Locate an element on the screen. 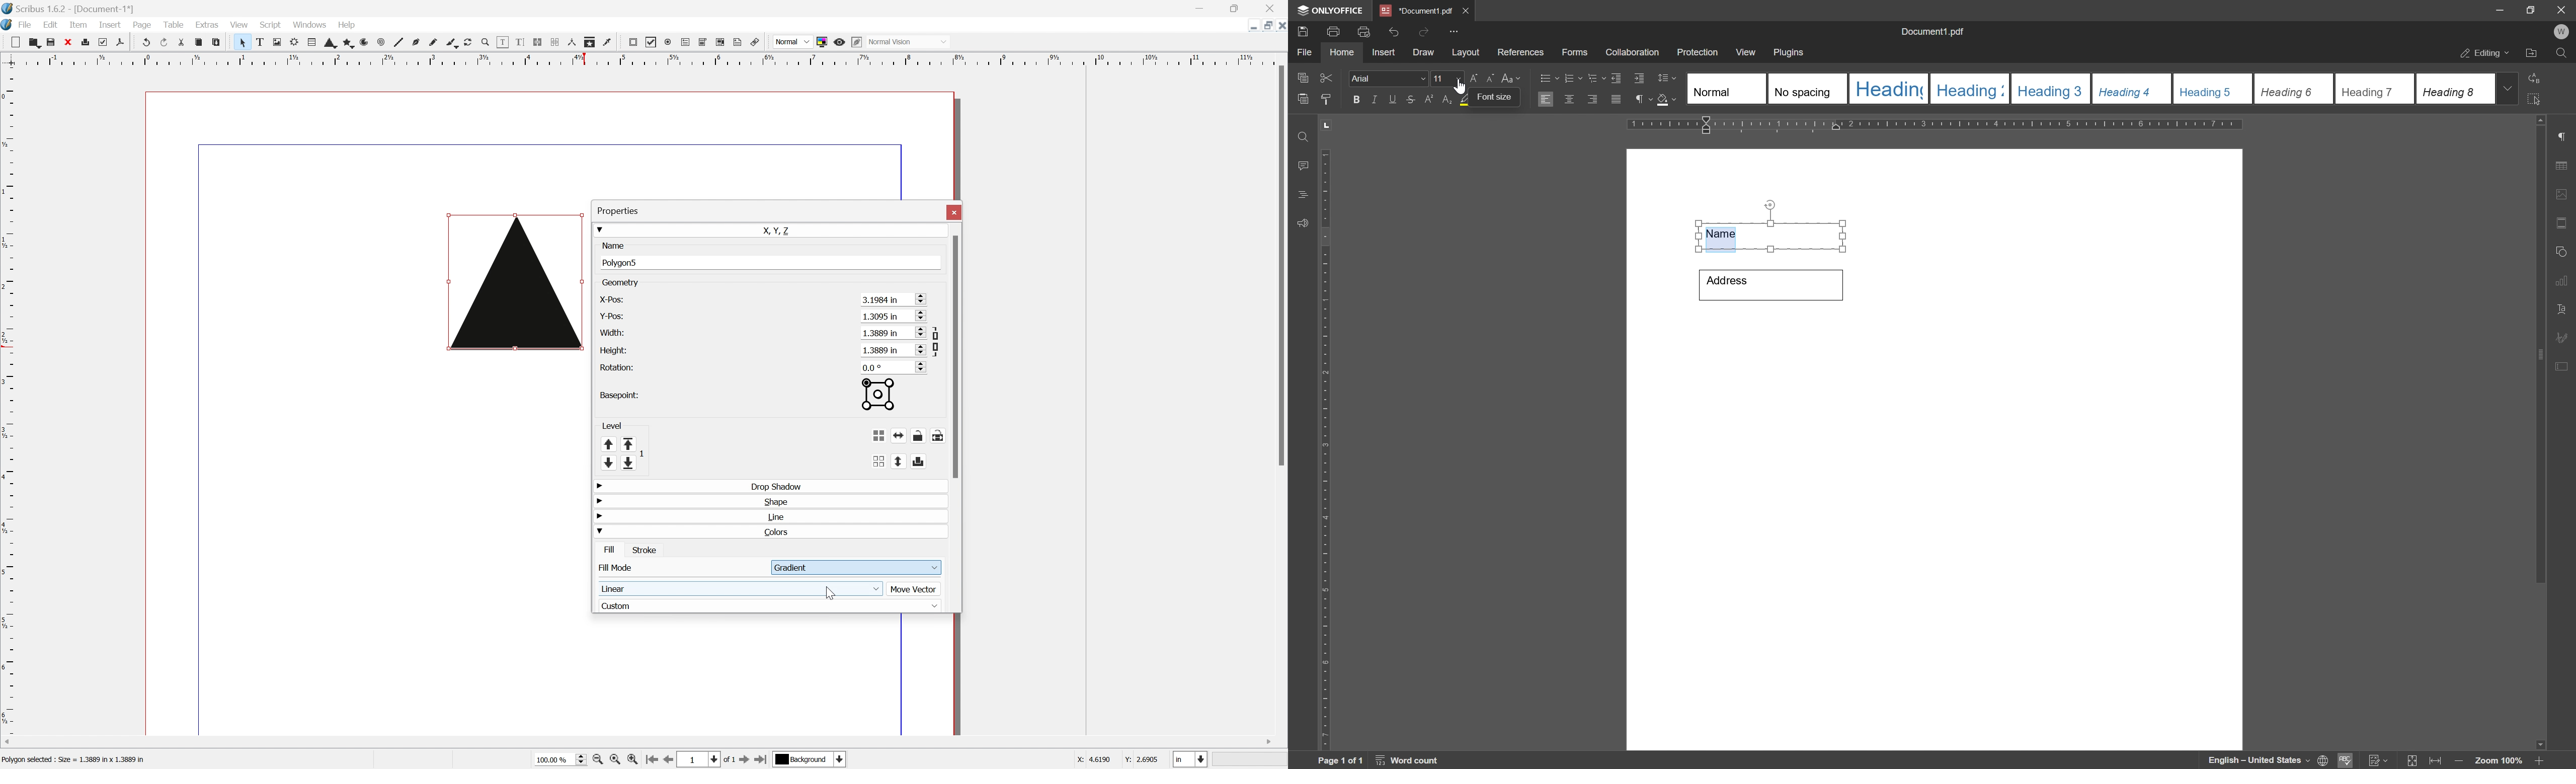 The image size is (2576, 784). Shape is located at coordinates (326, 44).